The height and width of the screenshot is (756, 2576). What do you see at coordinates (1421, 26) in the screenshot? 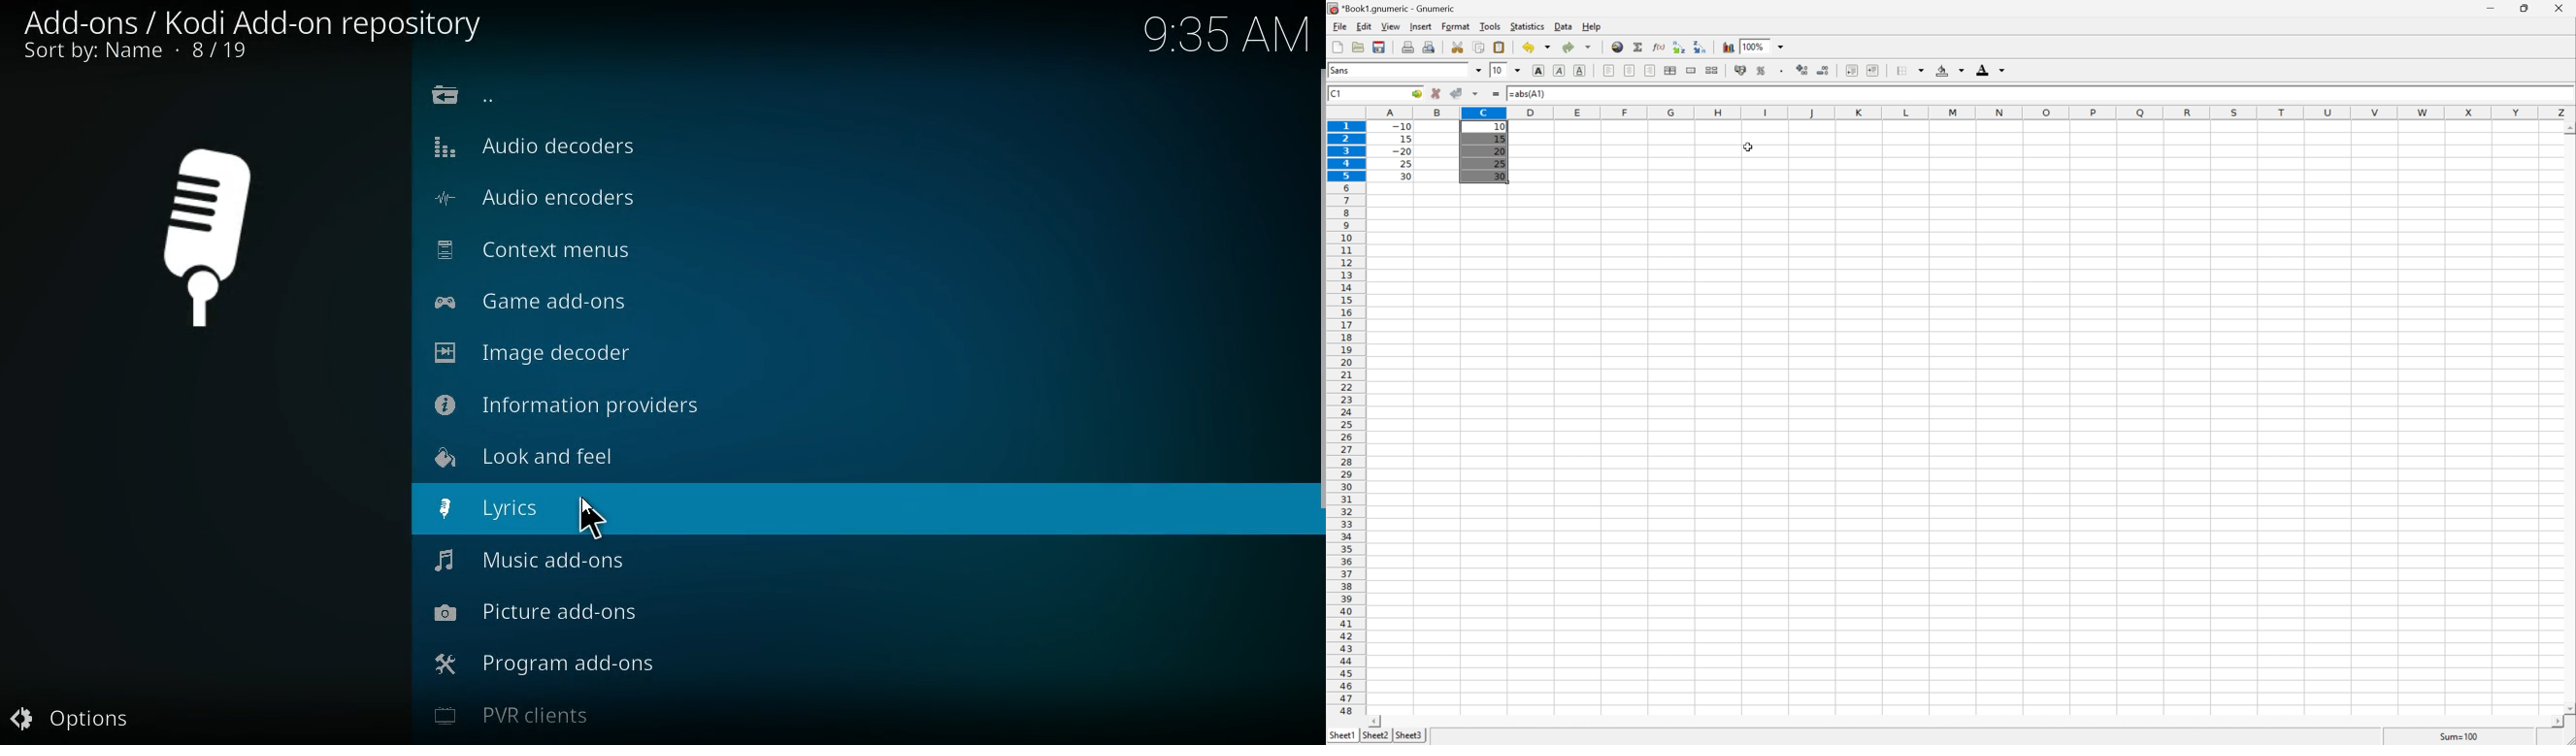
I see `Insert` at bounding box center [1421, 26].